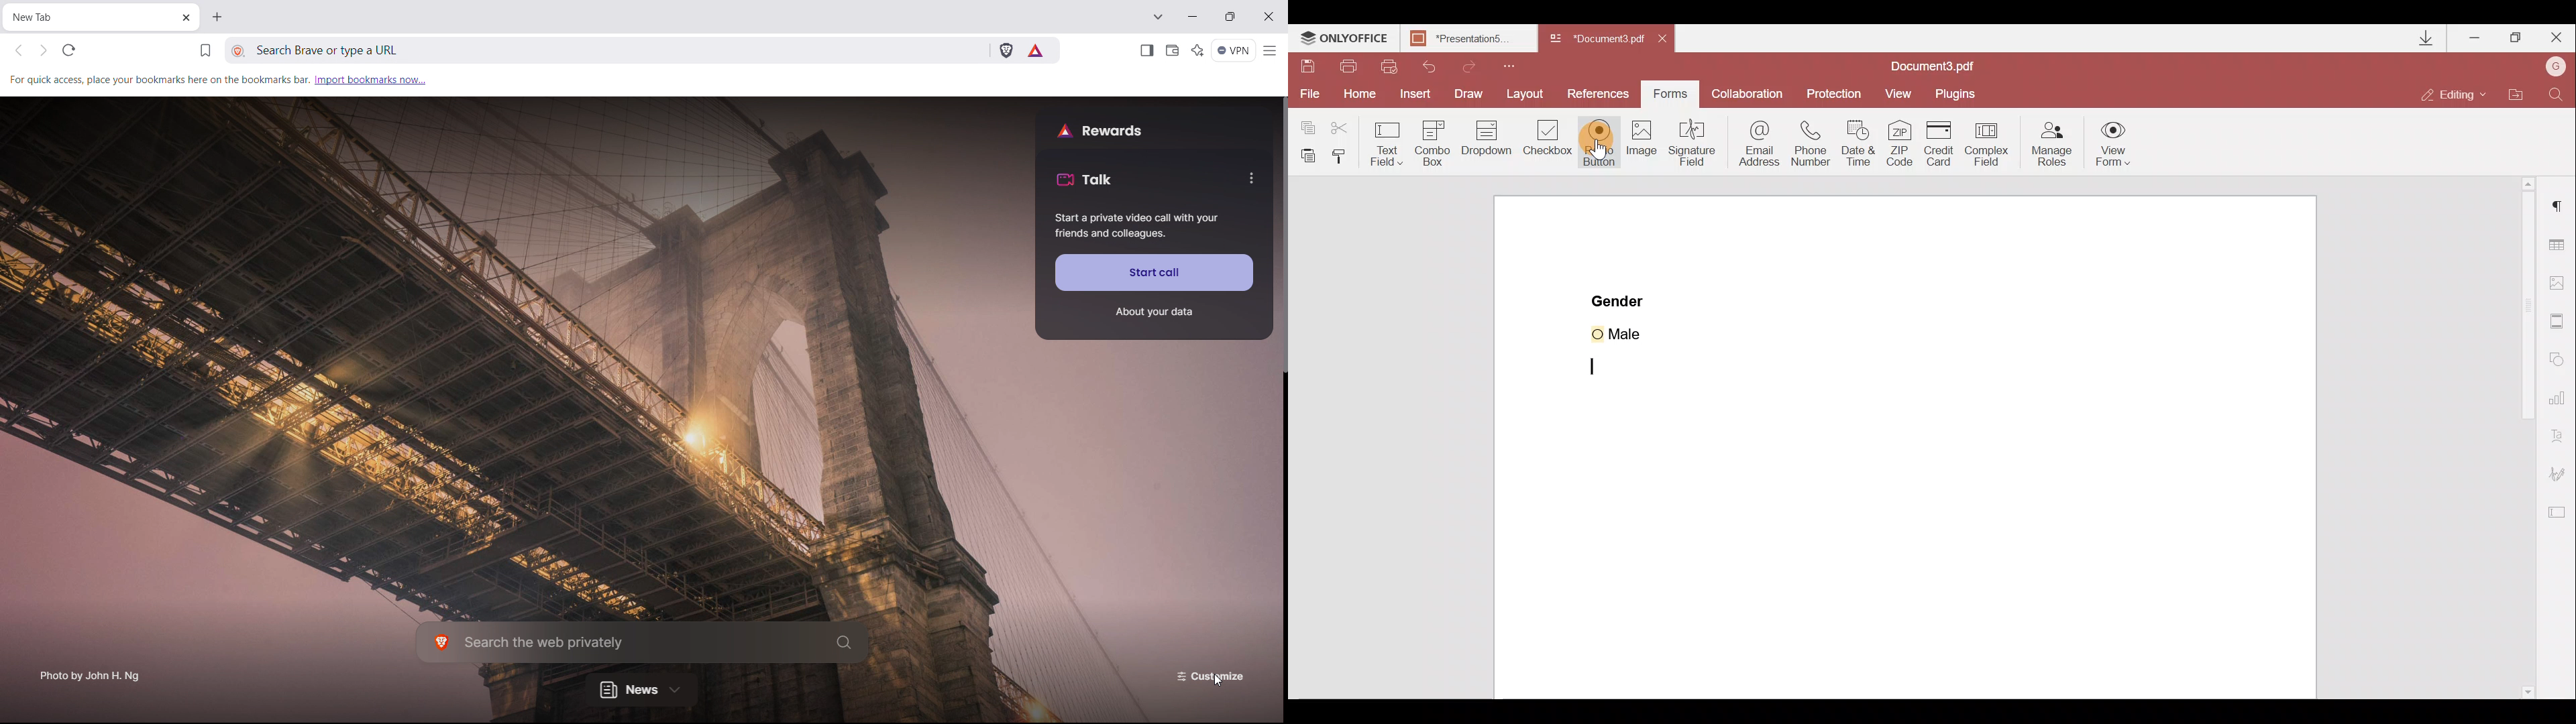  Describe the element at coordinates (1340, 125) in the screenshot. I see `Cut` at that location.